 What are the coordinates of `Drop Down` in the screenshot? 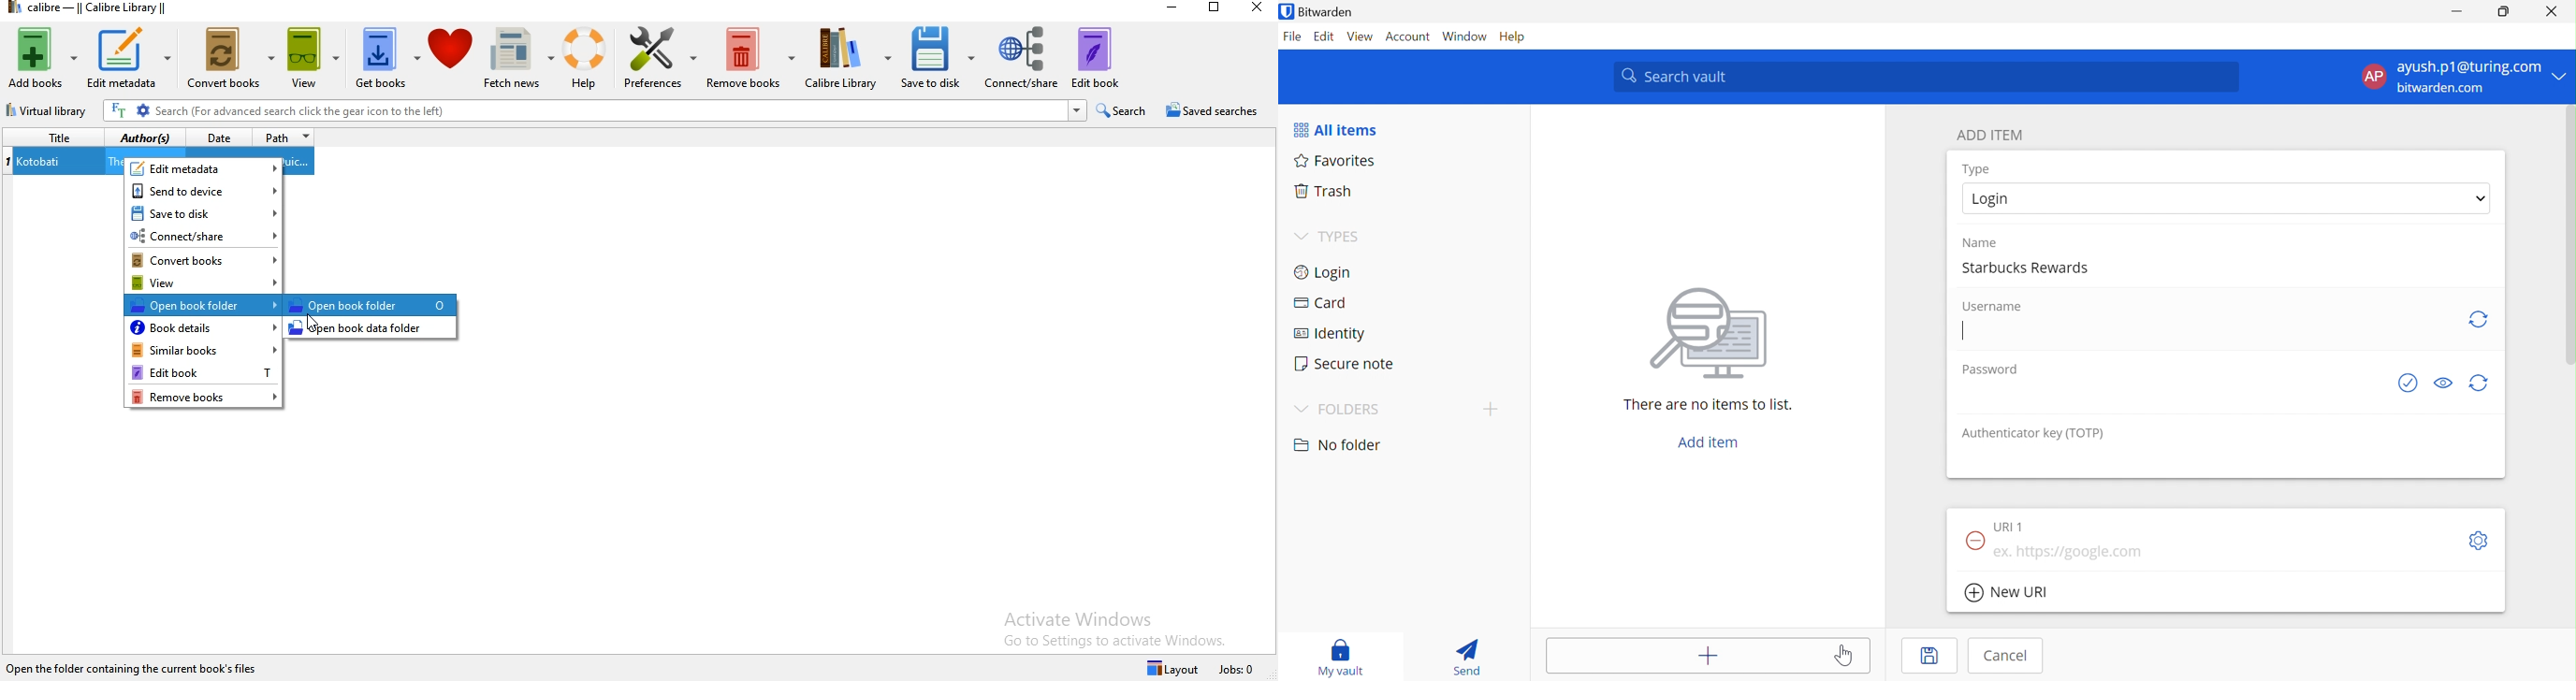 It's located at (2483, 199).